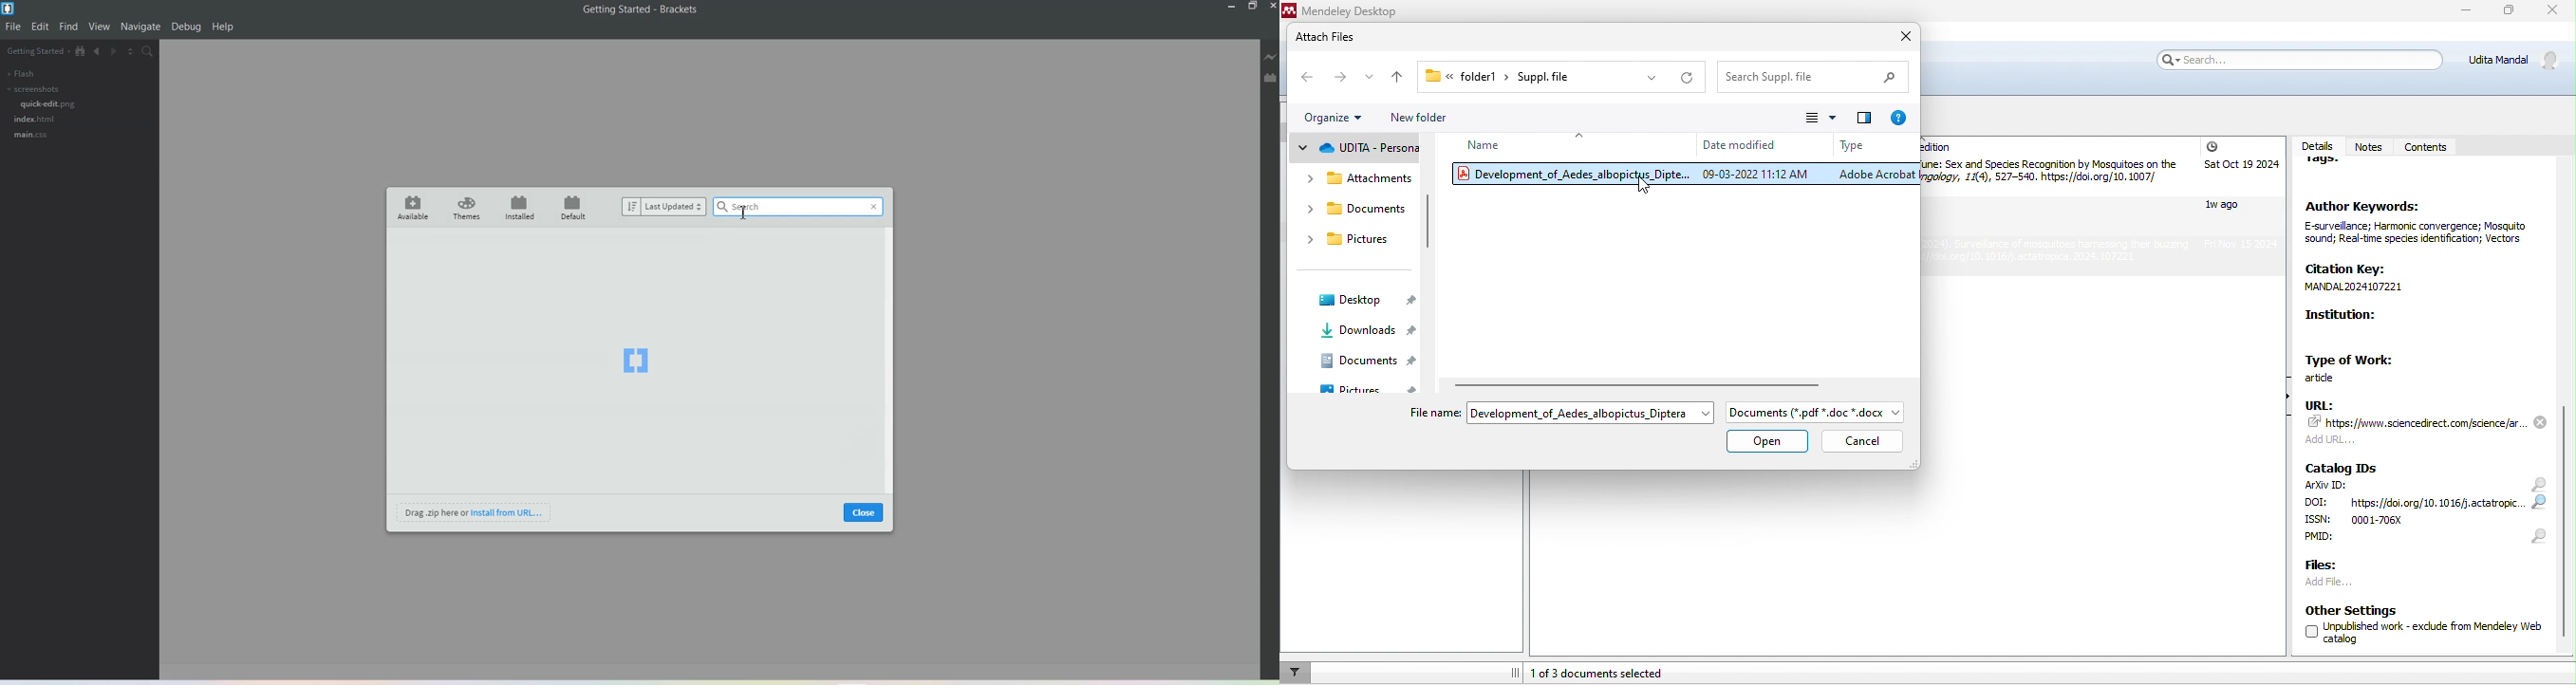 Image resolution: width=2576 pixels, height=700 pixels. What do you see at coordinates (873, 209) in the screenshot?
I see `Close` at bounding box center [873, 209].